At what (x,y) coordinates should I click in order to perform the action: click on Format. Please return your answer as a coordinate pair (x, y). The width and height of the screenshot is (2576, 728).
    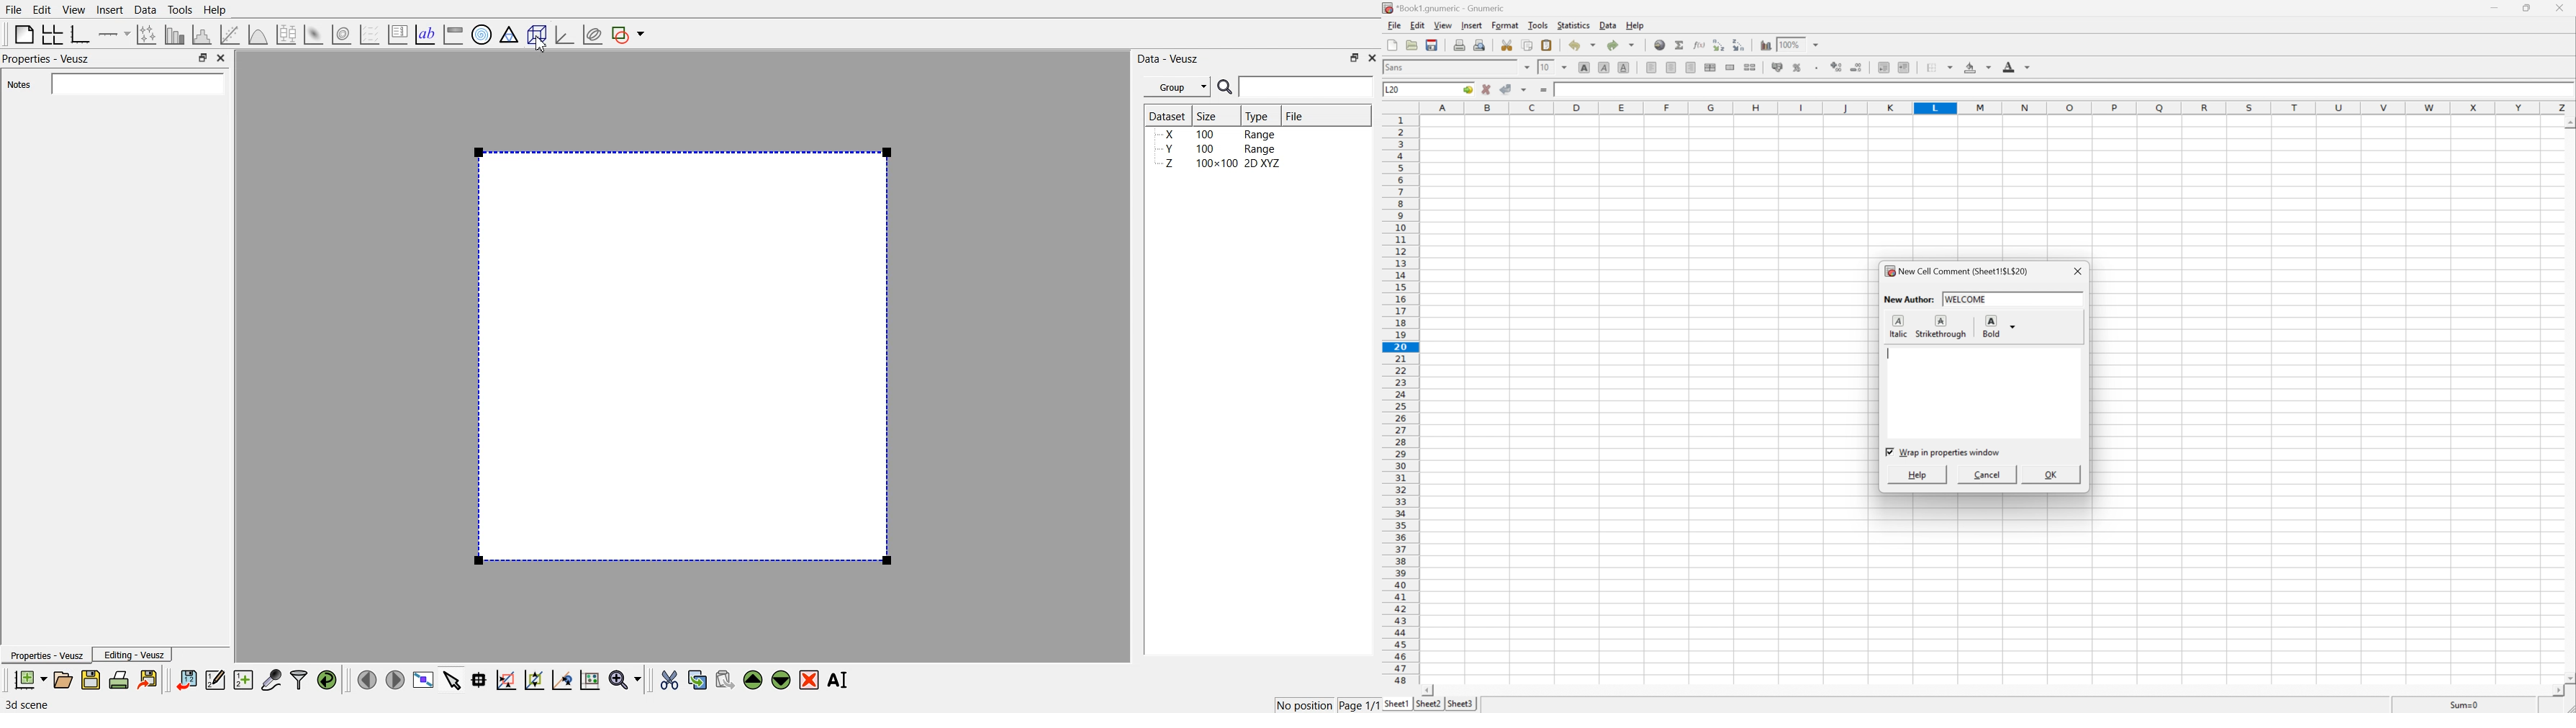
    Looking at the image, I should click on (1504, 24).